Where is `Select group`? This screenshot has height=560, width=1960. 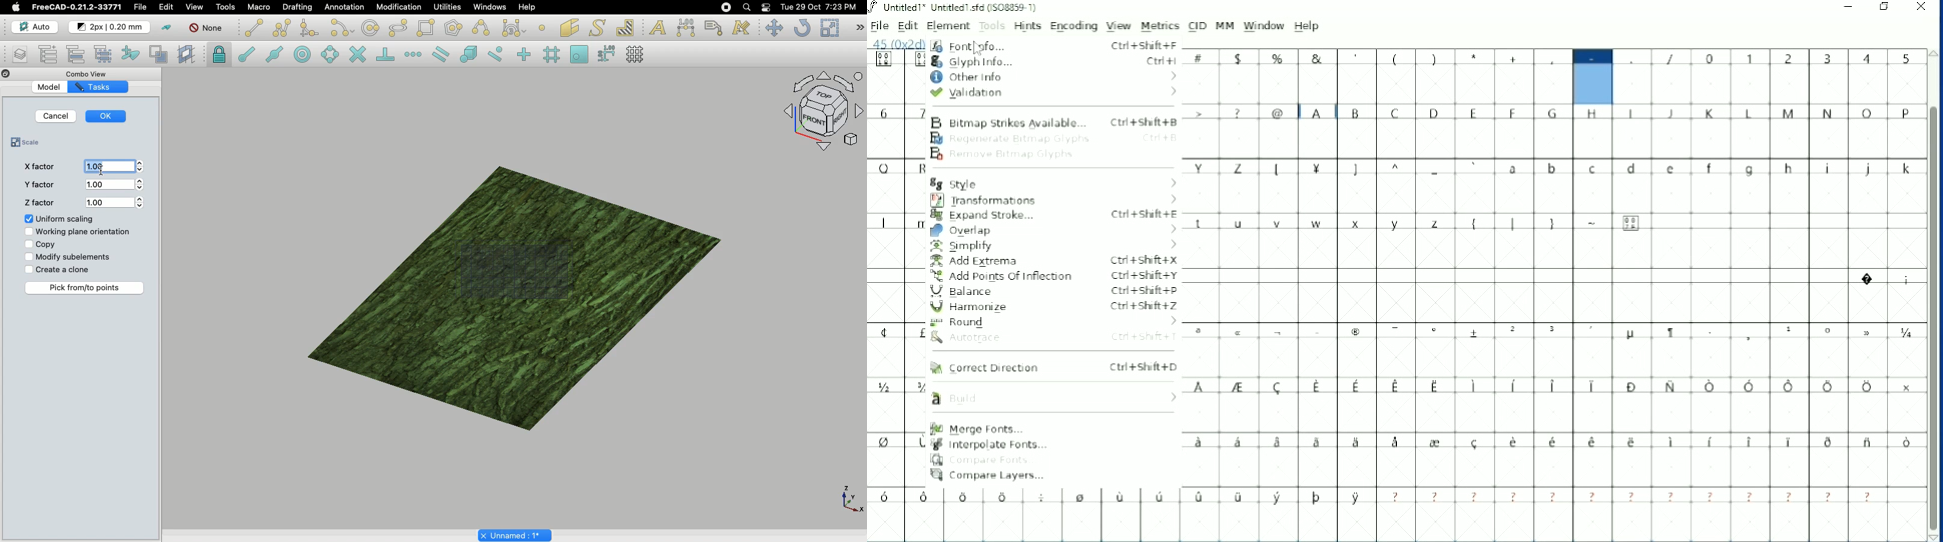 Select group is located at coordinates (105, 54).